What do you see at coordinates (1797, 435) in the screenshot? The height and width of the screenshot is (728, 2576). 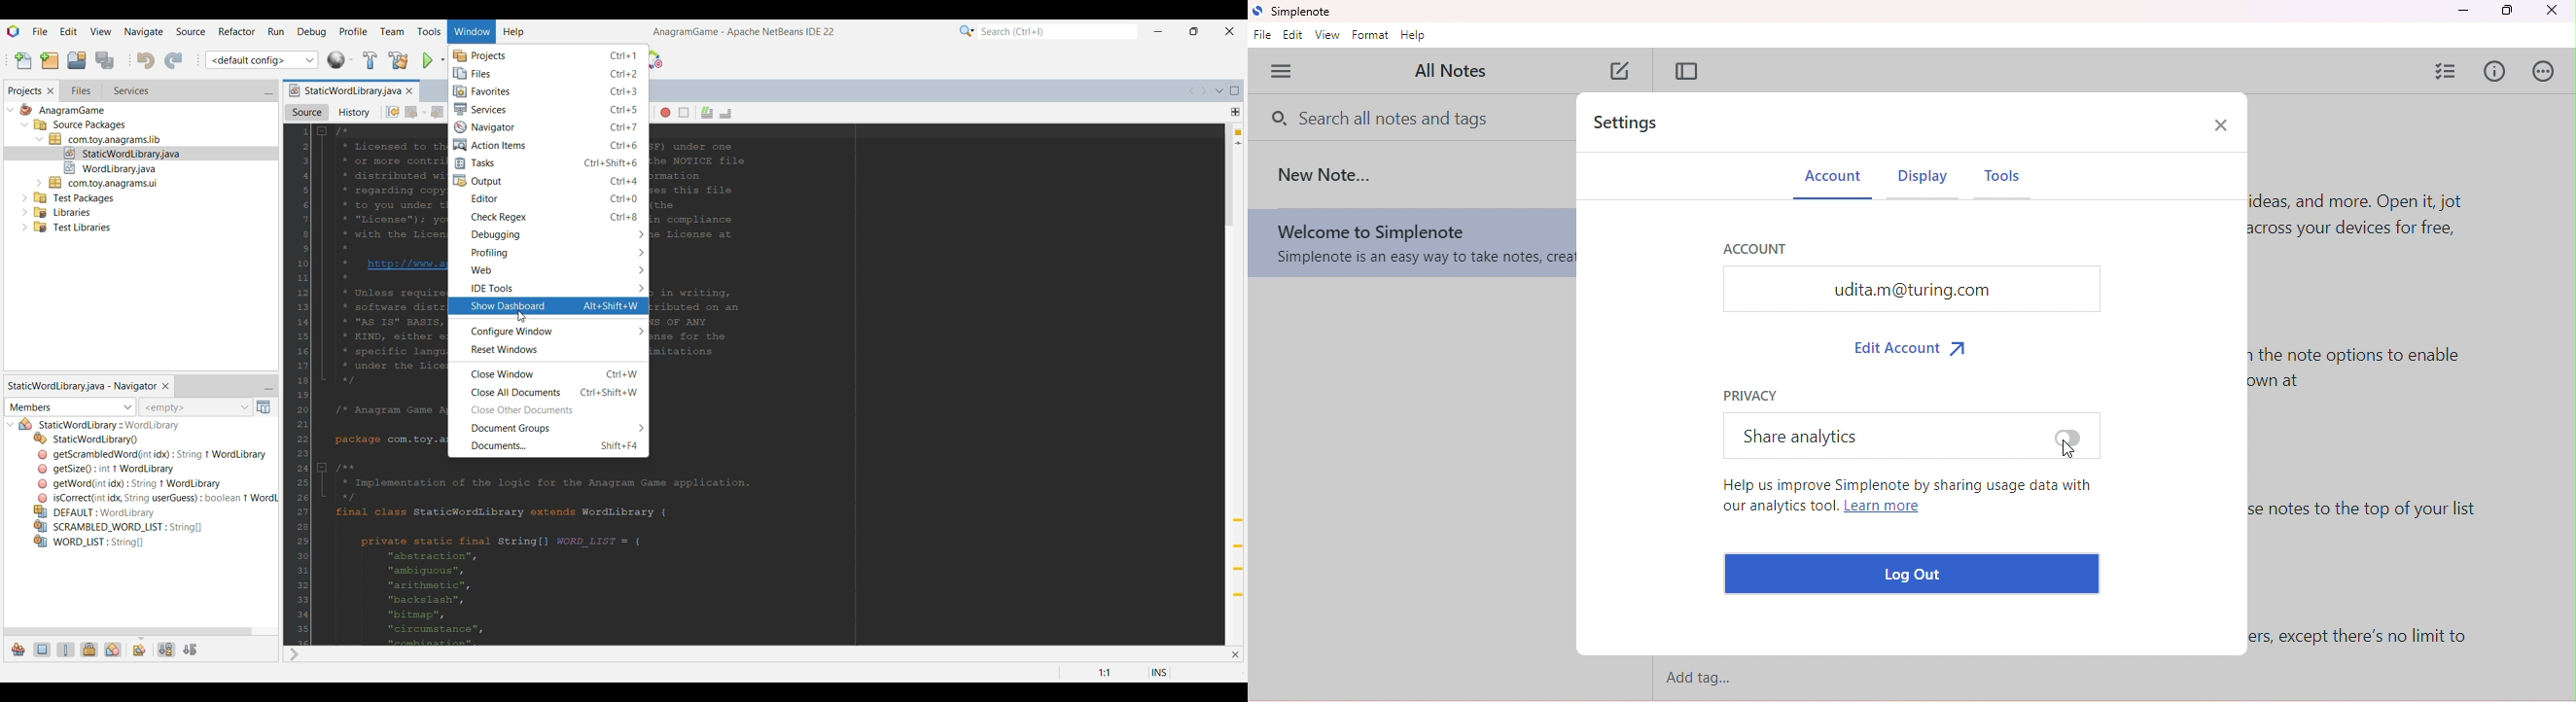 I see `share analytics` at bounding box center [1797, 435].